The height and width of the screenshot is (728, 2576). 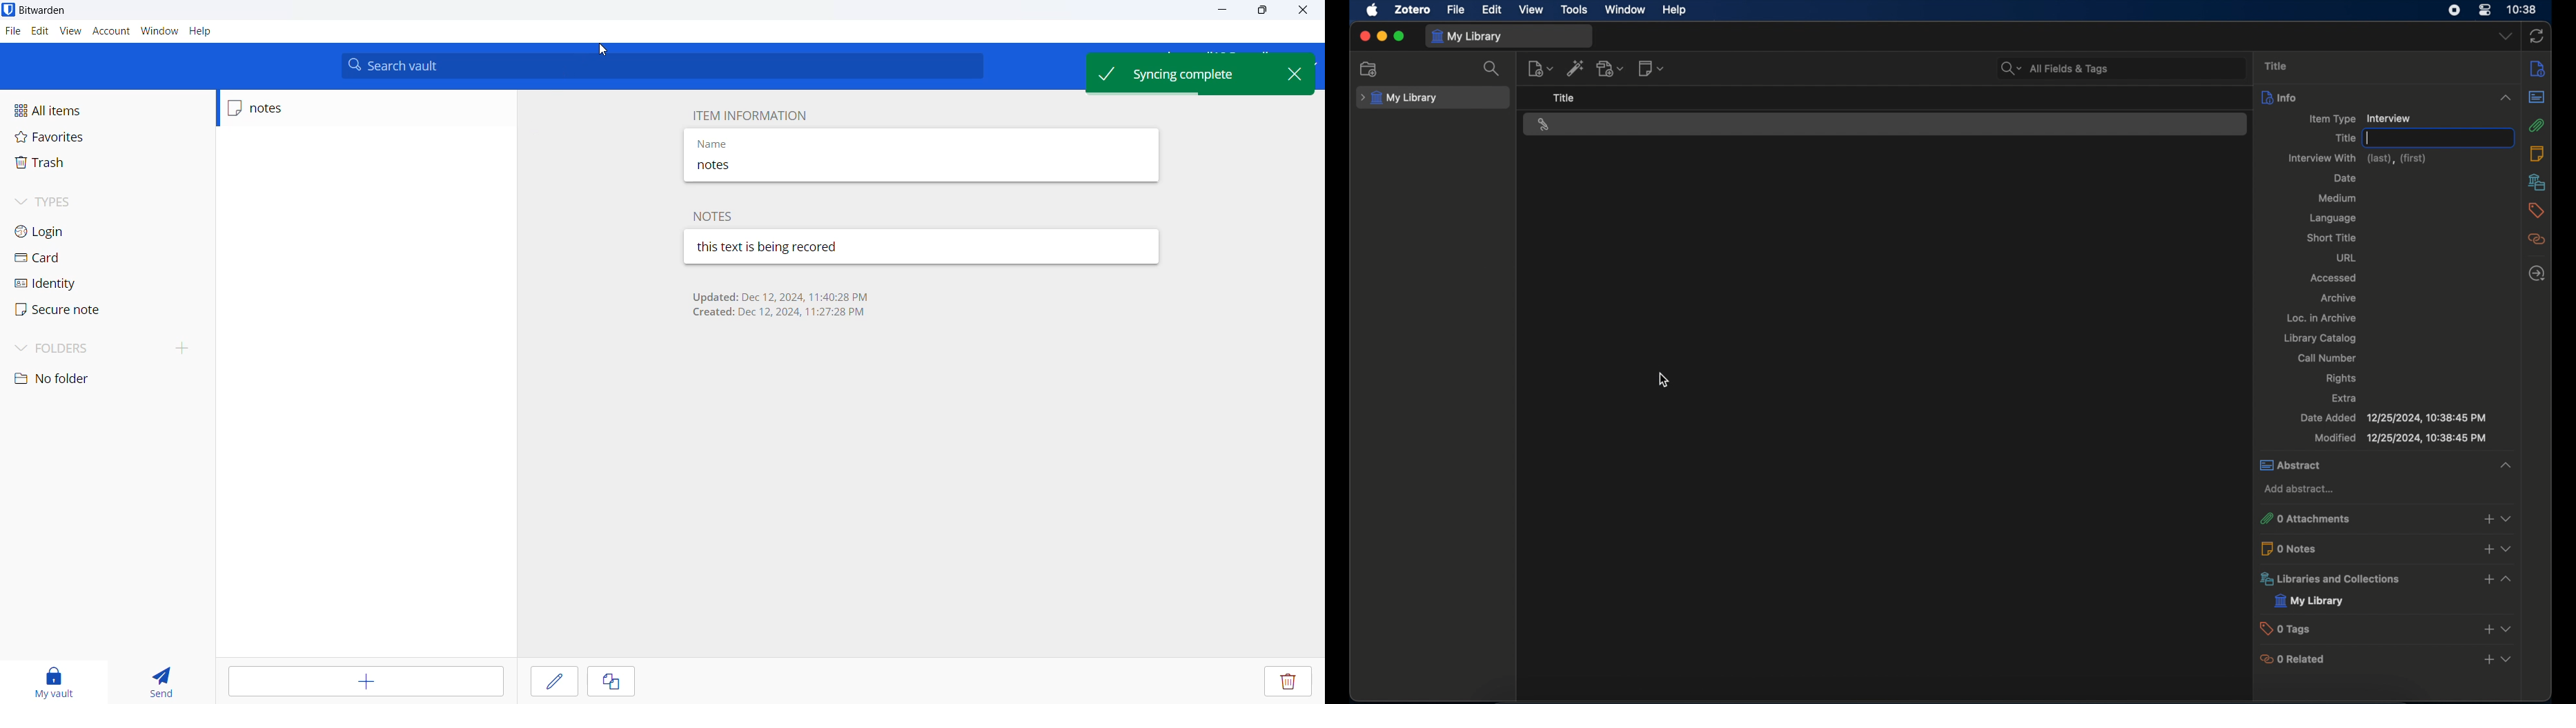 I want to click on help, so click(x=201, y=32).